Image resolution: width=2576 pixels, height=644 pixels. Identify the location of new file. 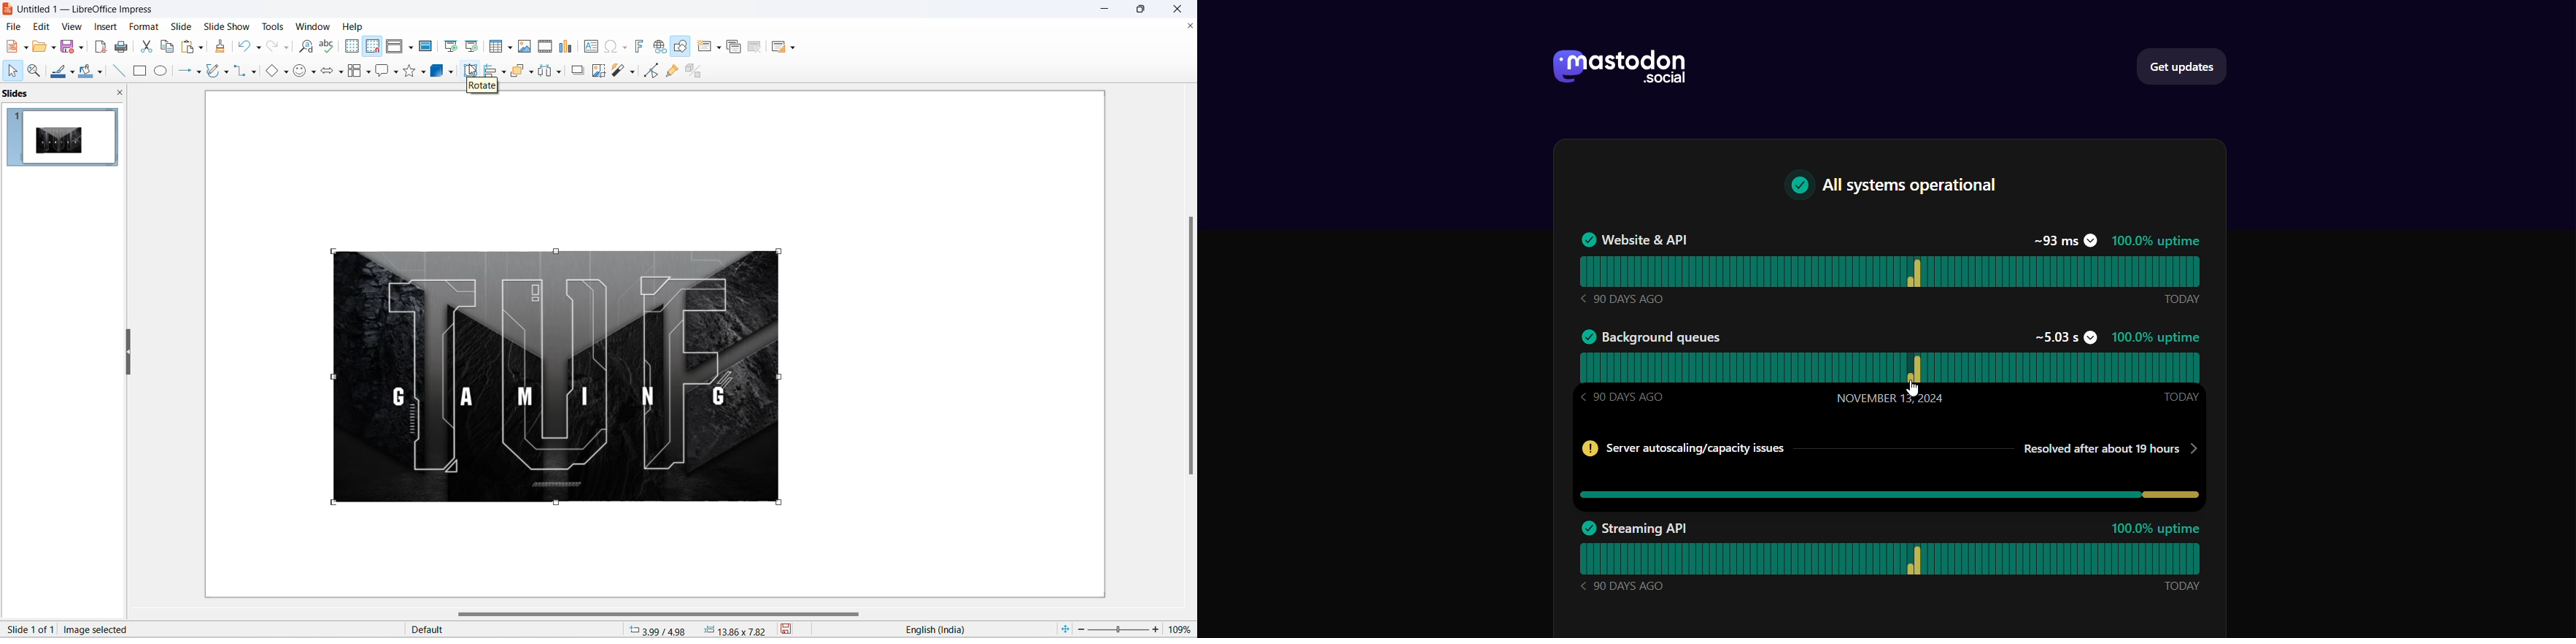
(12, 47).